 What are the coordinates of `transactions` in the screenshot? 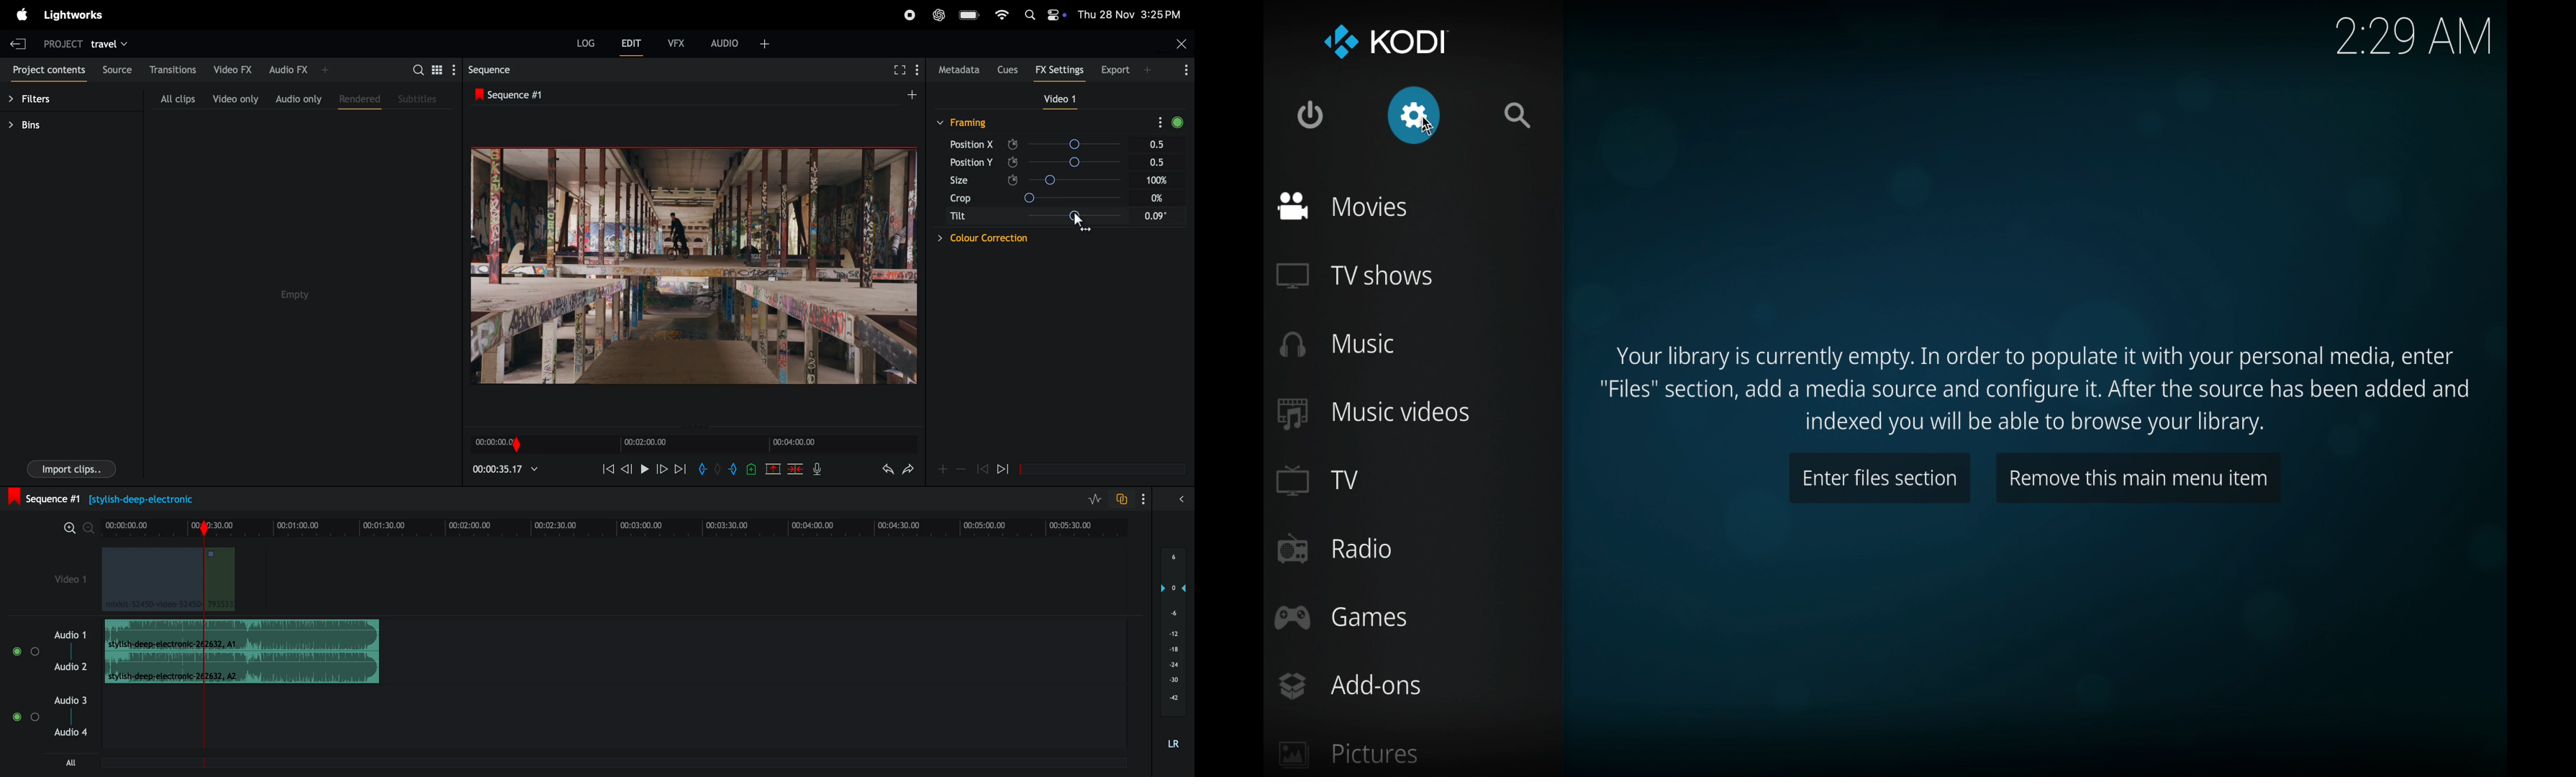 It's located at (174, 68).